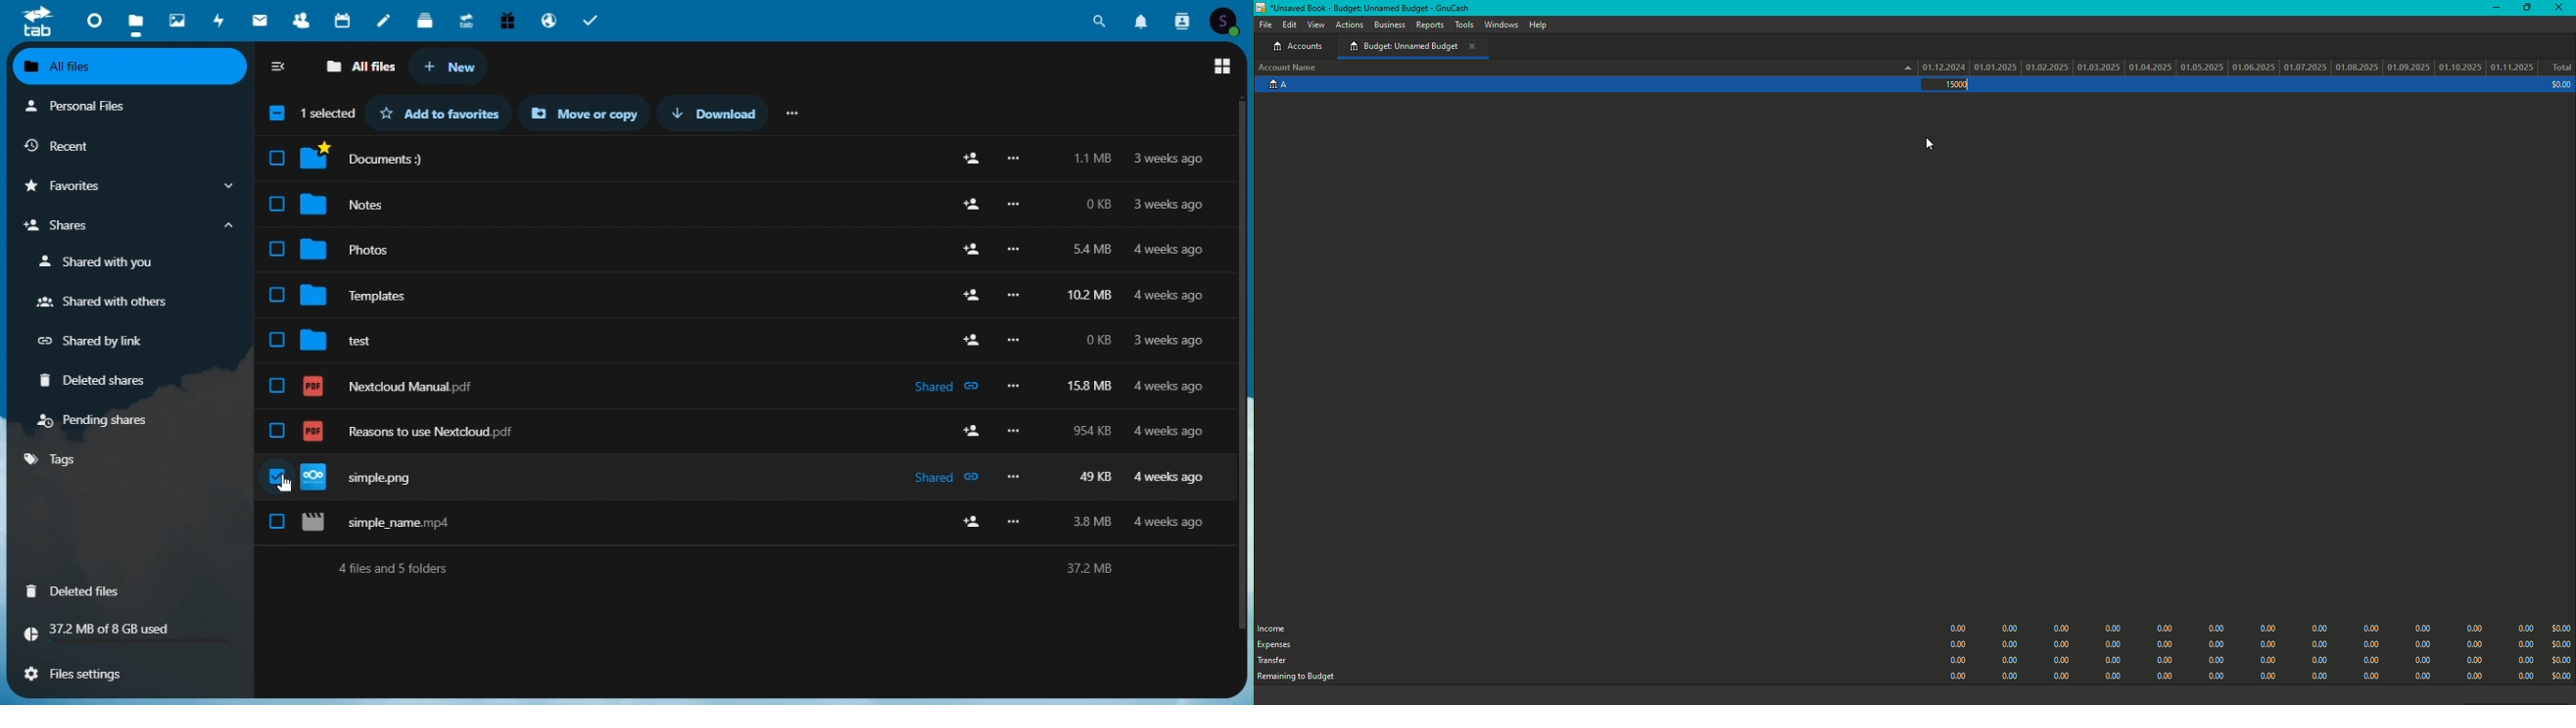 The width and height of the screenshot is (2576, 728). Describe the element at coordinates (128, 631) in the screenshot. I see `37.2 MB of 8 GB Total` at that location.